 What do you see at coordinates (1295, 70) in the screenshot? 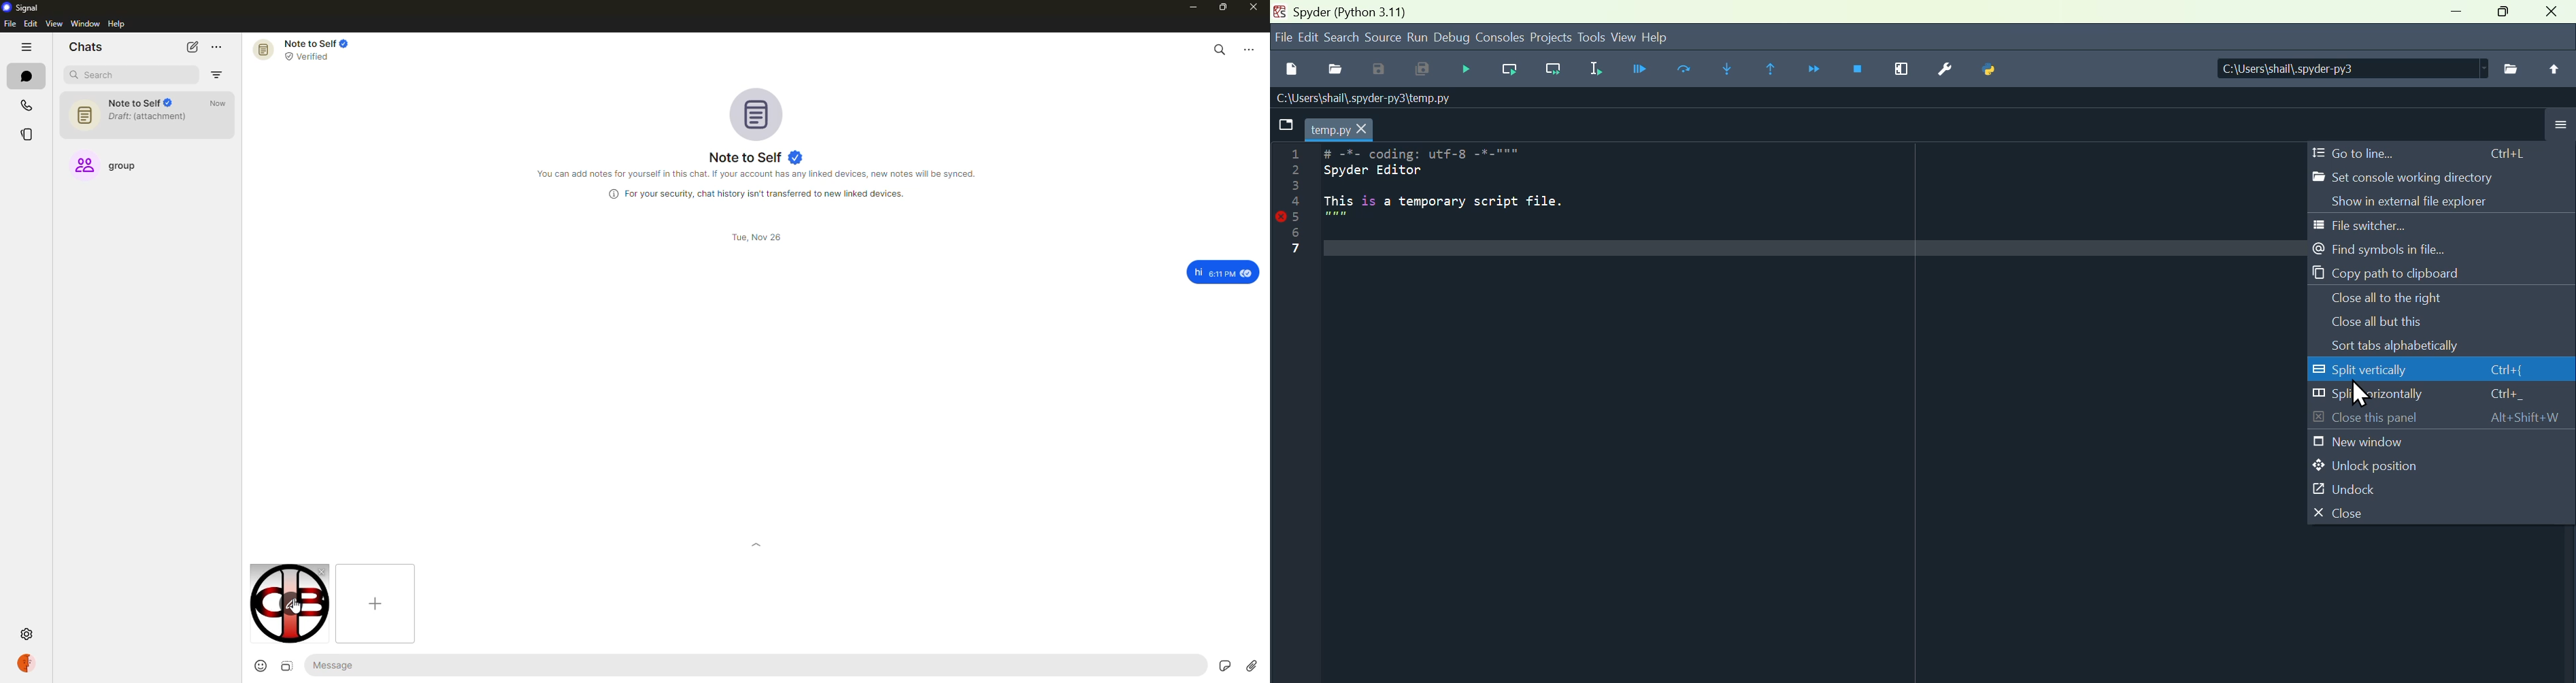
I see `New file` at bounding box center [1295, 70].